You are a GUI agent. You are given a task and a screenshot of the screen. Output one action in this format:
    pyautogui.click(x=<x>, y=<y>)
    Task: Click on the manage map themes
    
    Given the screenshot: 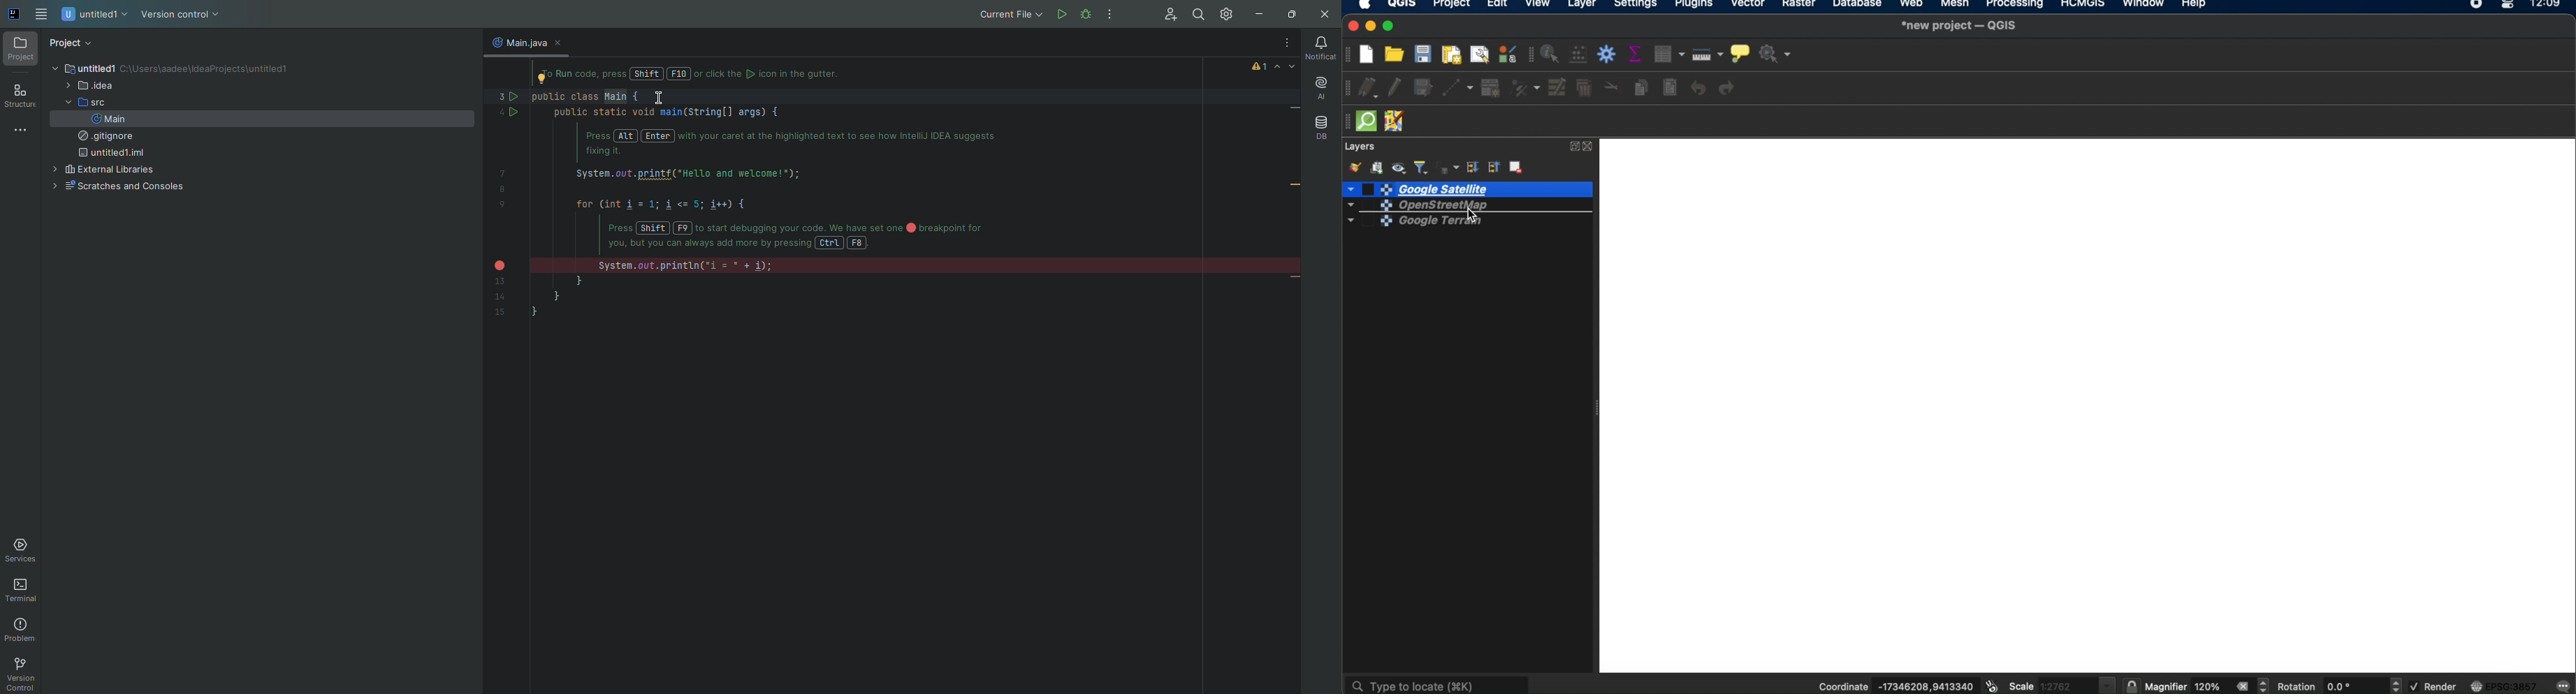 What is the action you would take?
    pyautogui.click(x=1401, y=166)
    